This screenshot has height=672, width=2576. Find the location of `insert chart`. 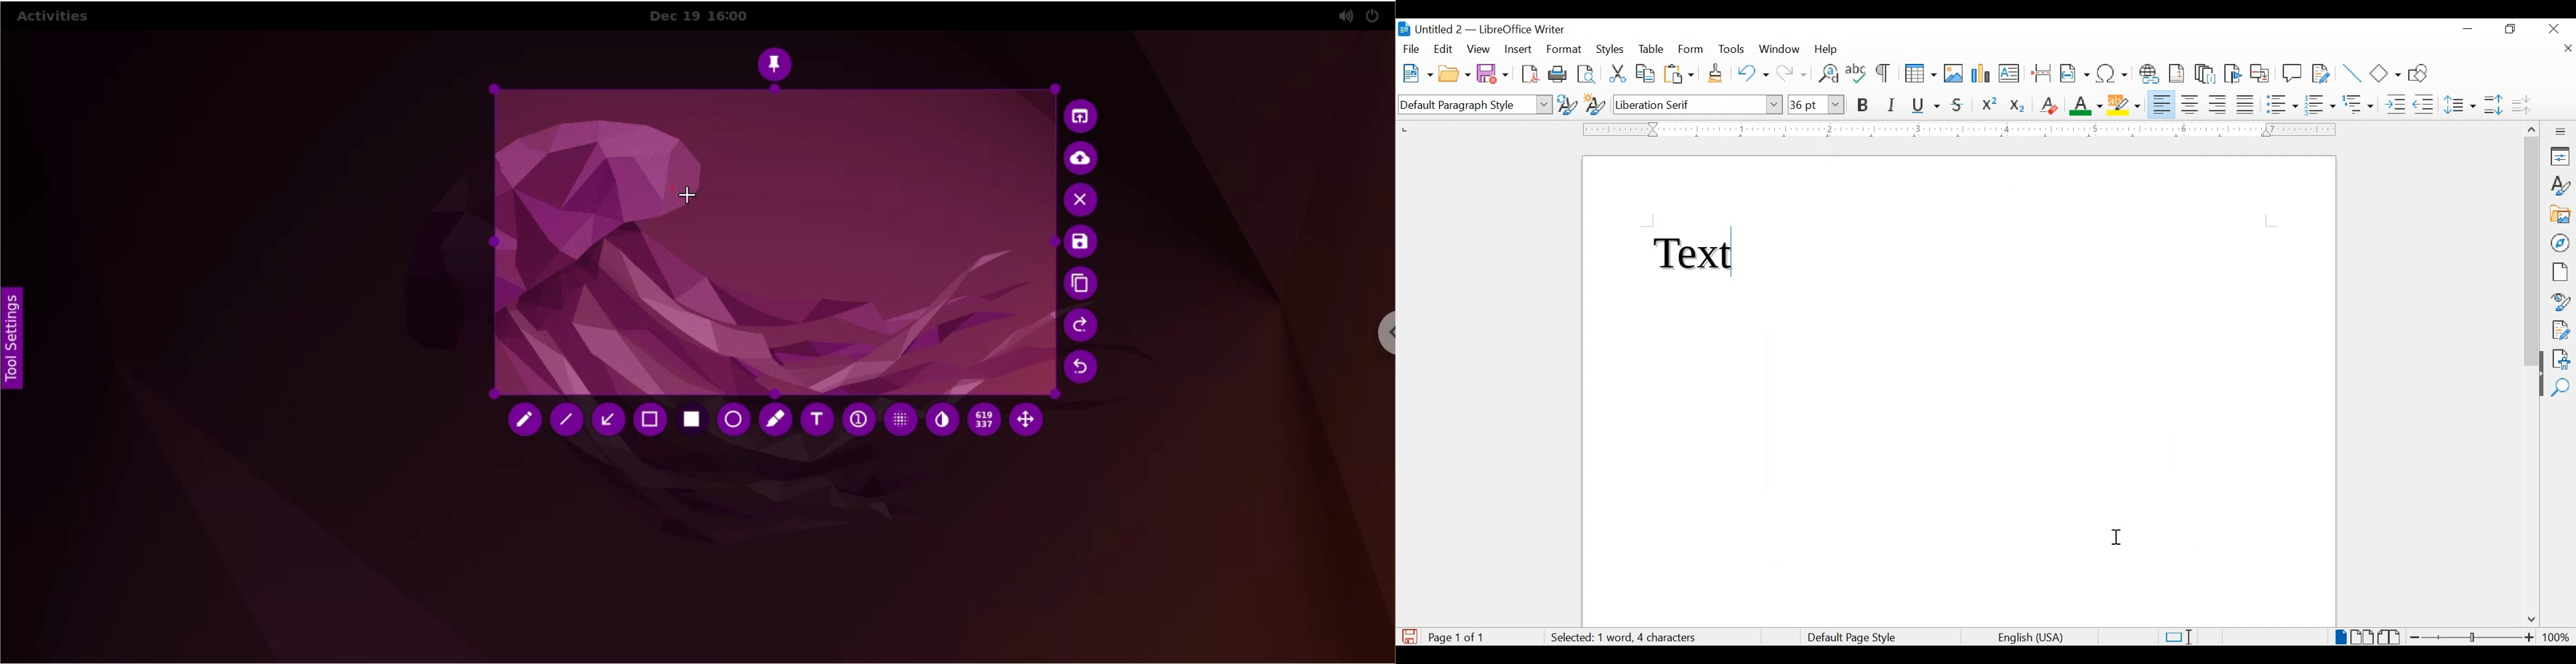

insert chart is located at coordinates (1982, 74).